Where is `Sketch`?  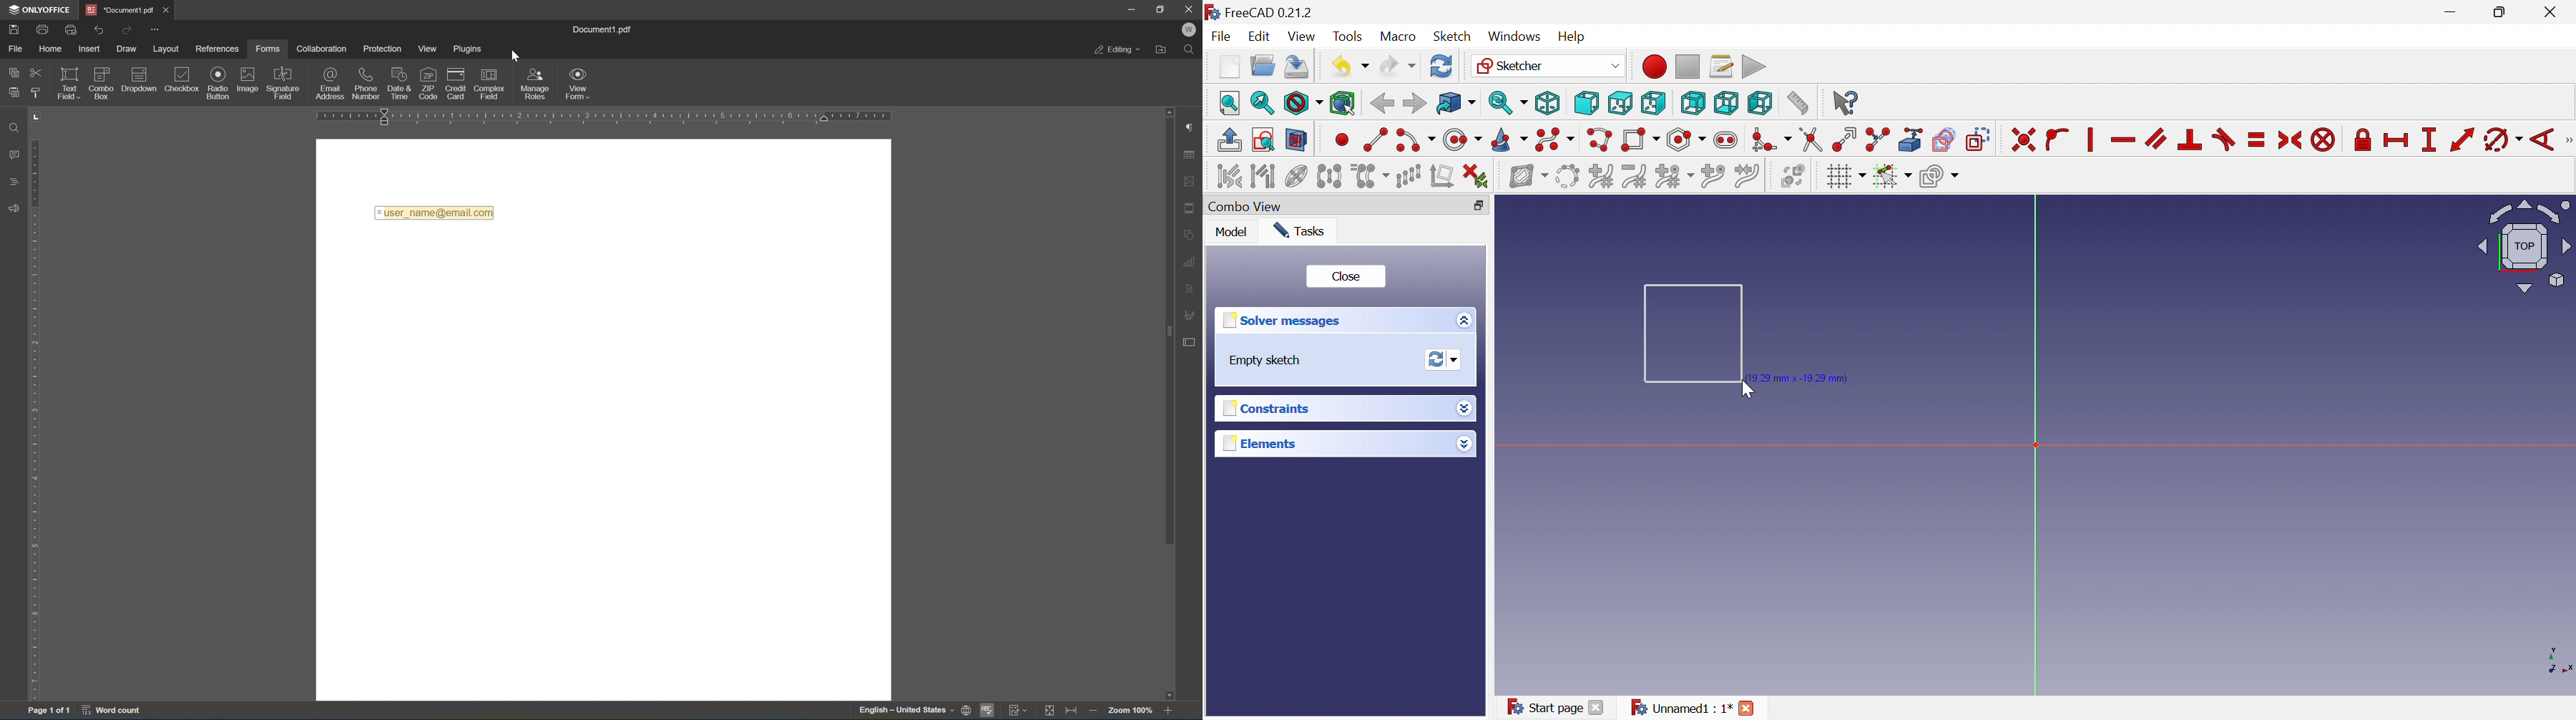 Sketch is located at coordinates (1452, 37).